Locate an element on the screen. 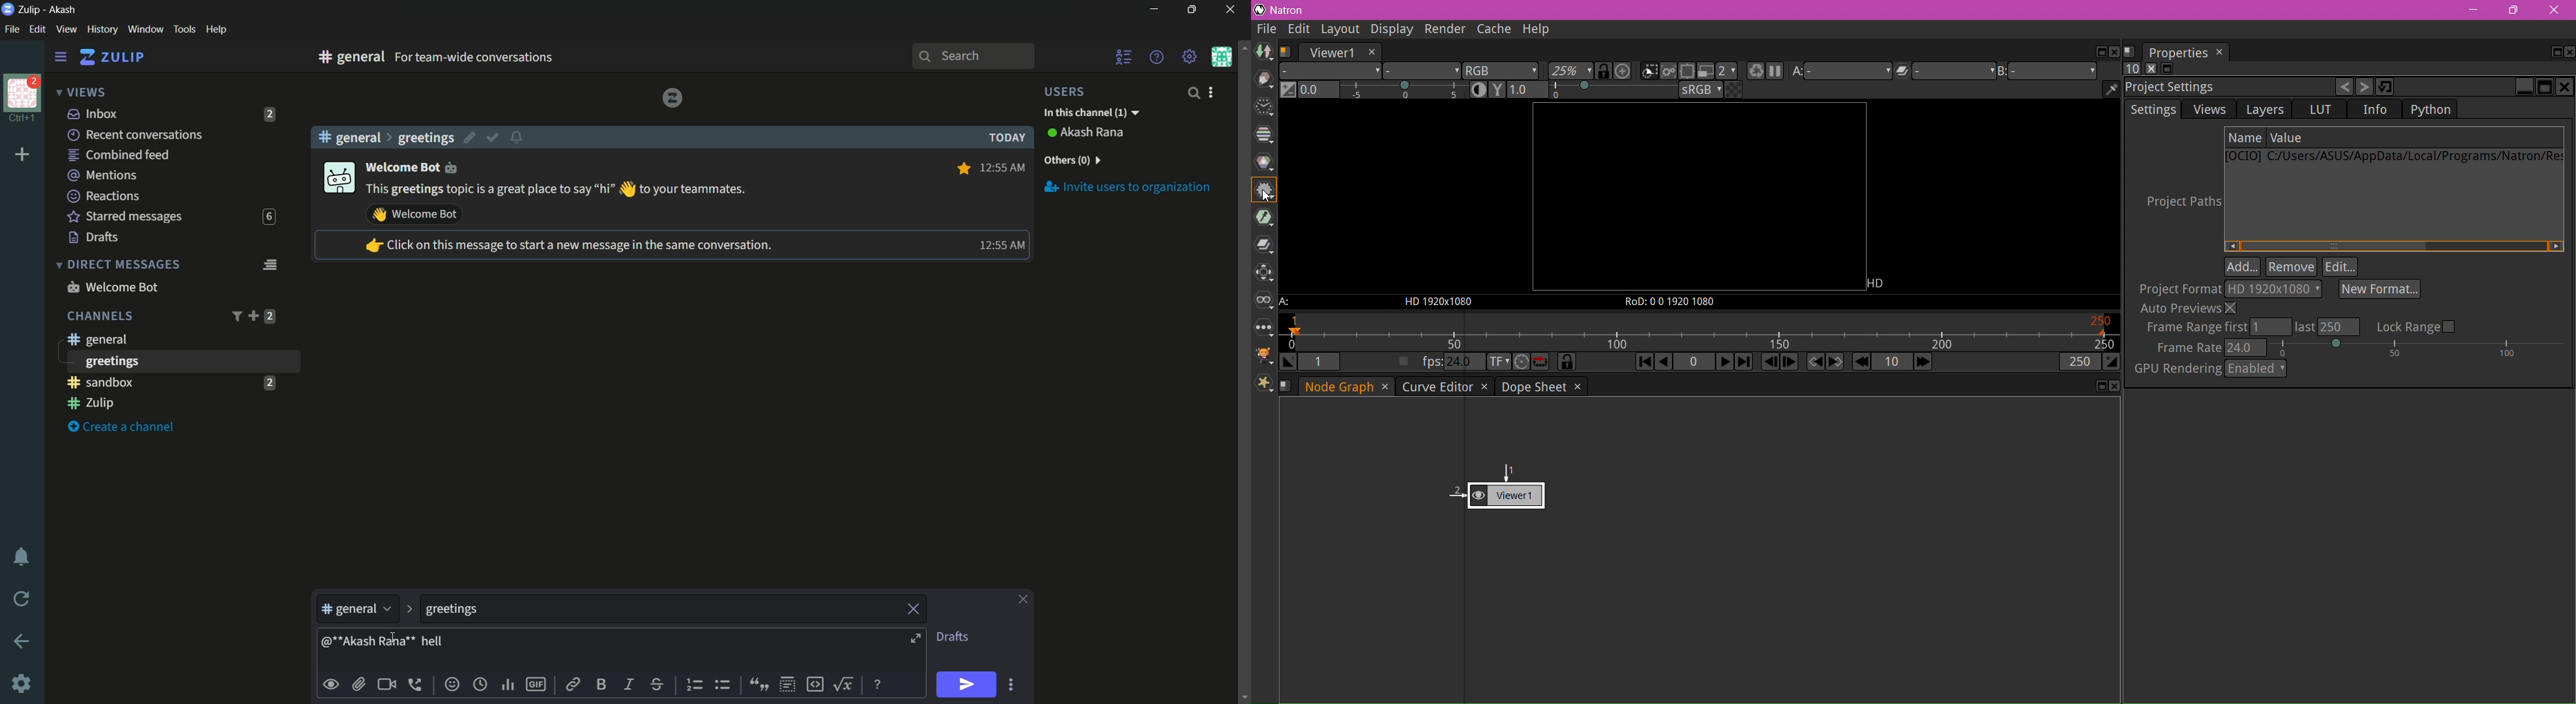  help menu is located at coordinates (1156, 57).